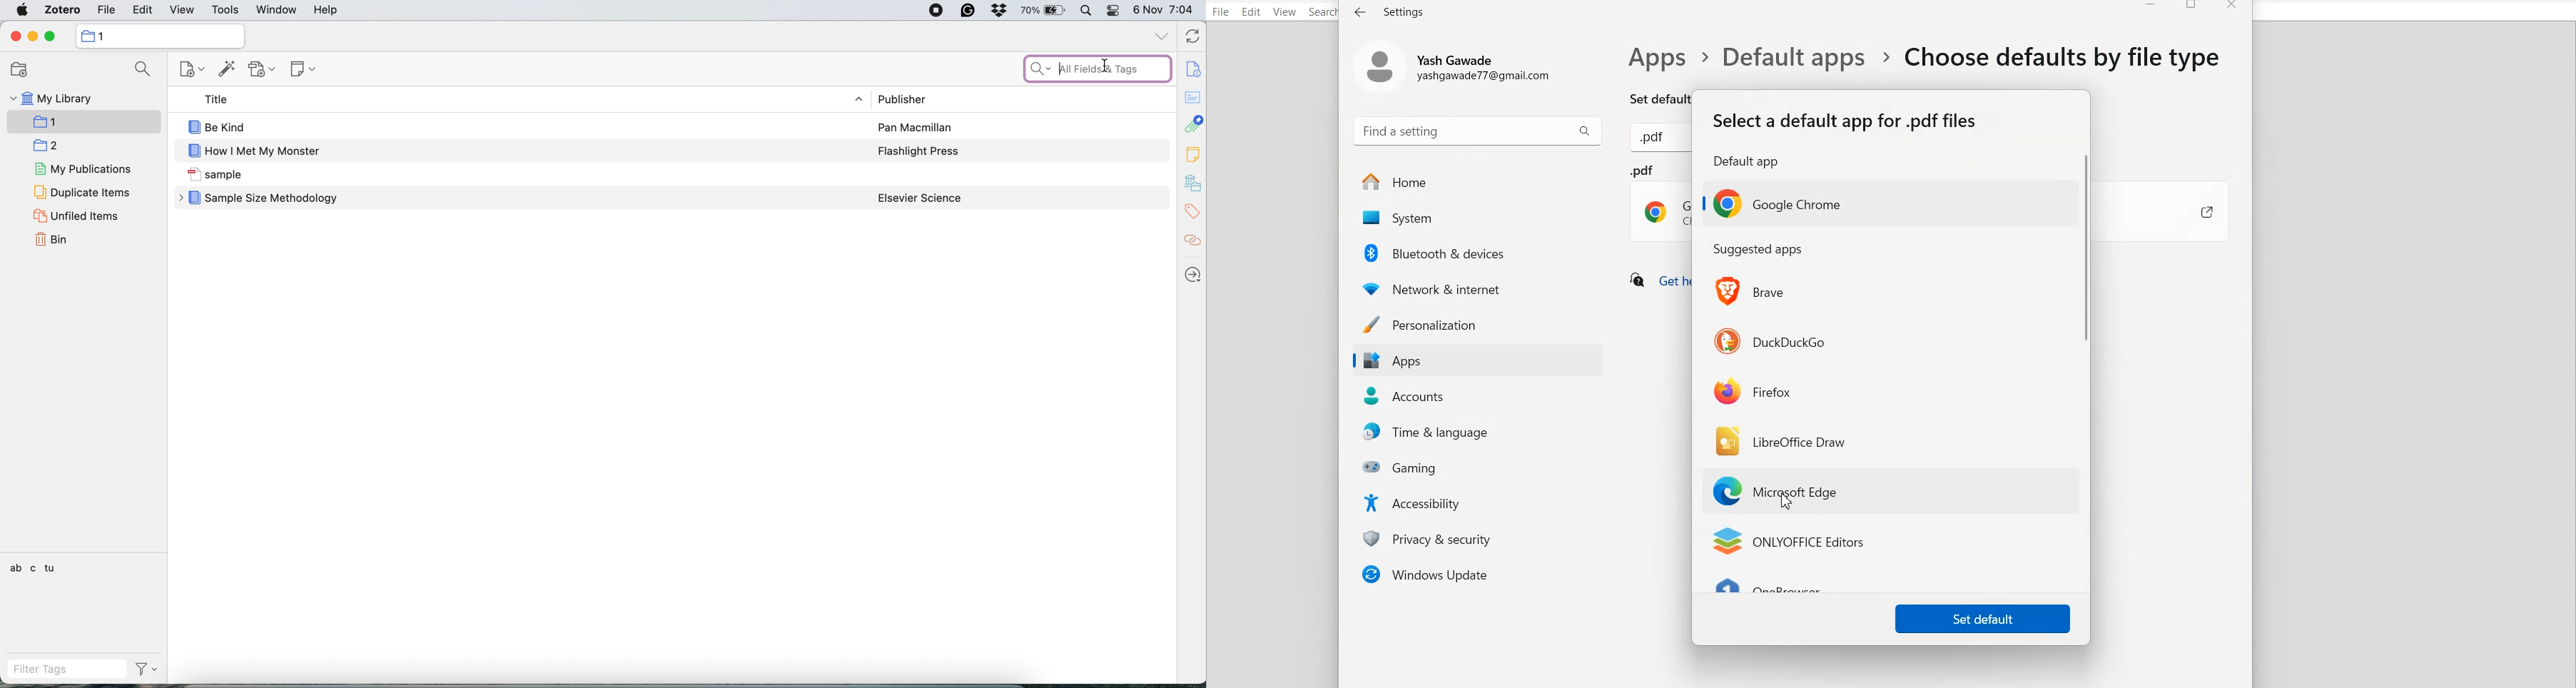  What do you see at coordinates (1782, 492) in the screenshot?
I see `Microsoft Edge` at bounding box center [1782, 492].